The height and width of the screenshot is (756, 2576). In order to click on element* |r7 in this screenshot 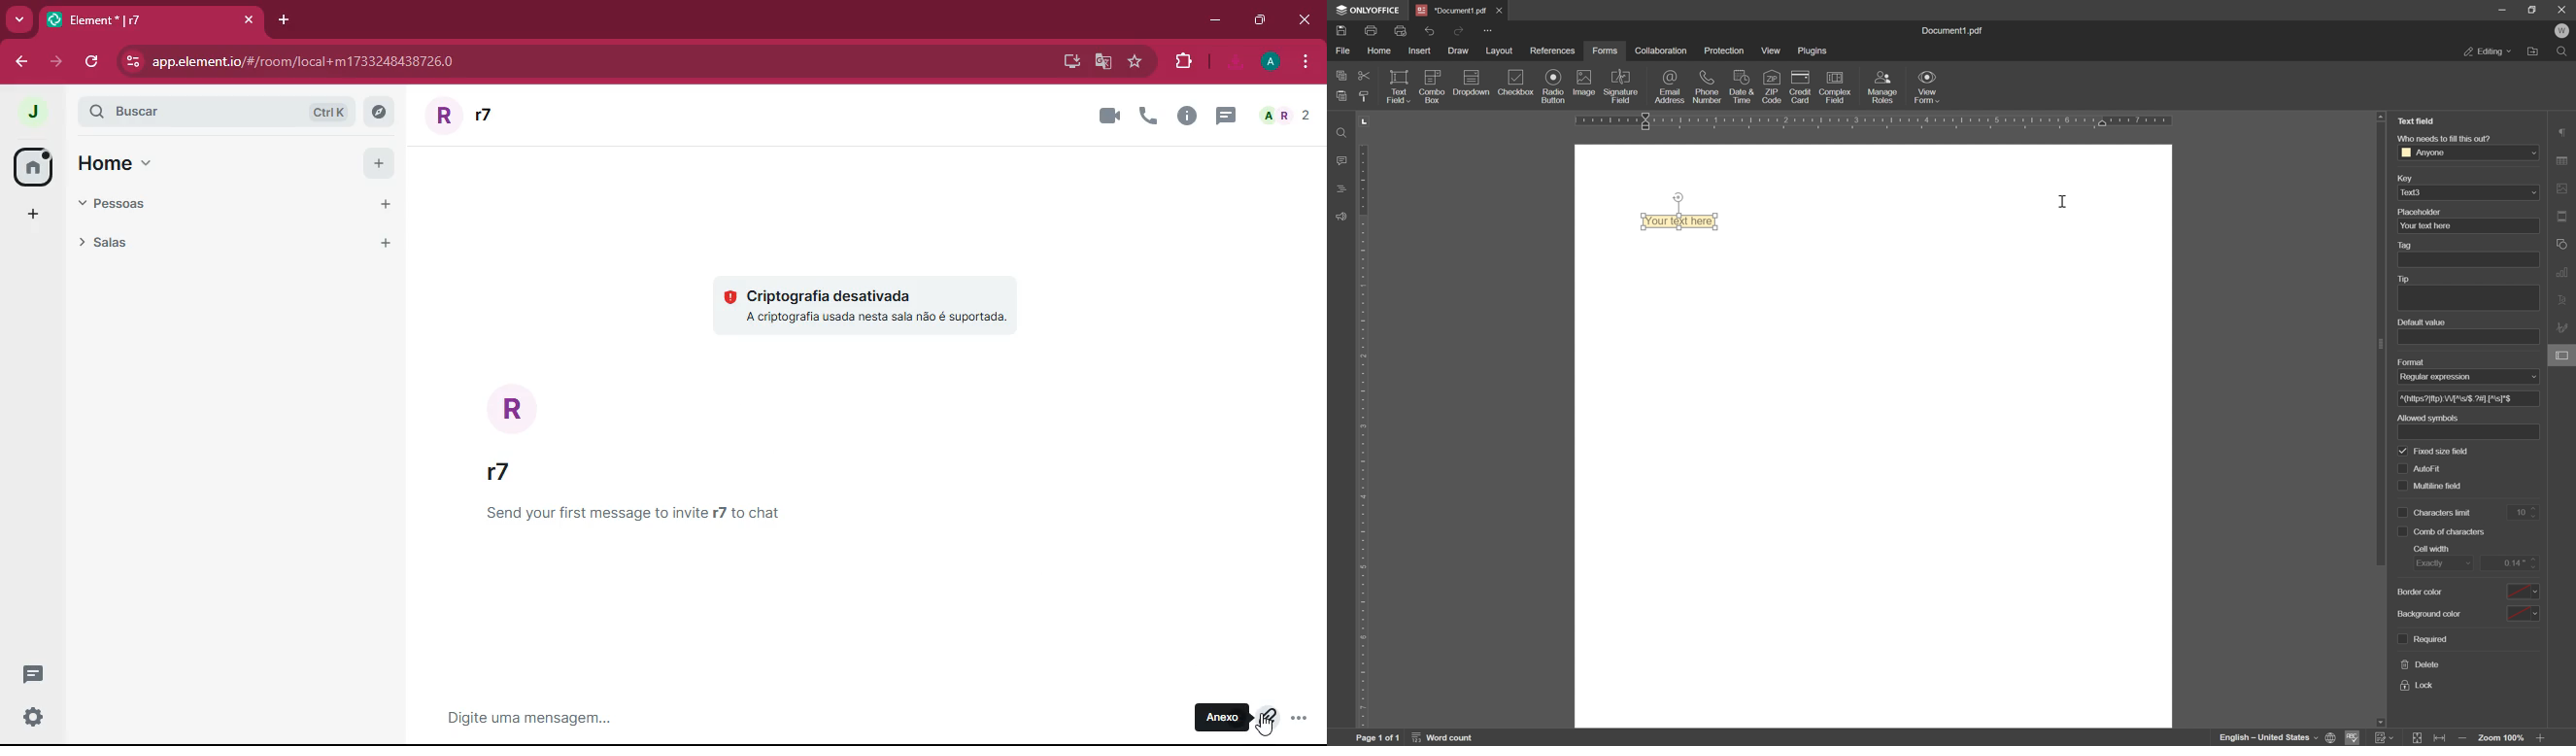, I will do `click(150, 17)`.